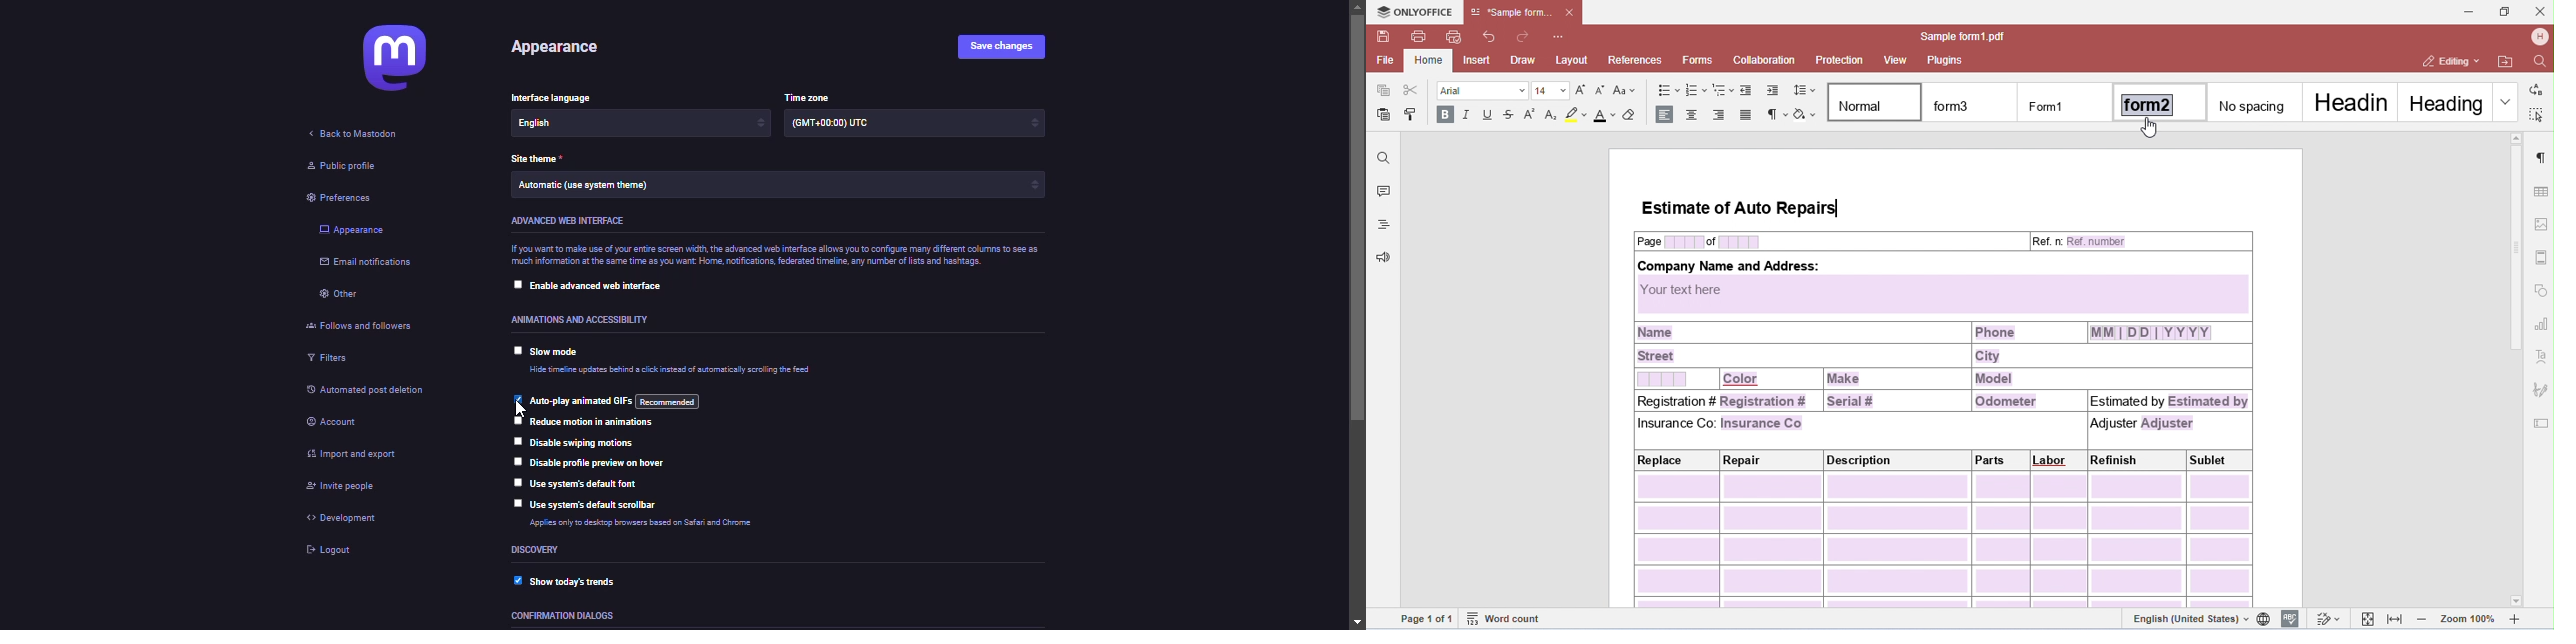  What do you see at coordinates (513, 480) in the screenshot?
I see `click to select` at bounding box center [513, 480].